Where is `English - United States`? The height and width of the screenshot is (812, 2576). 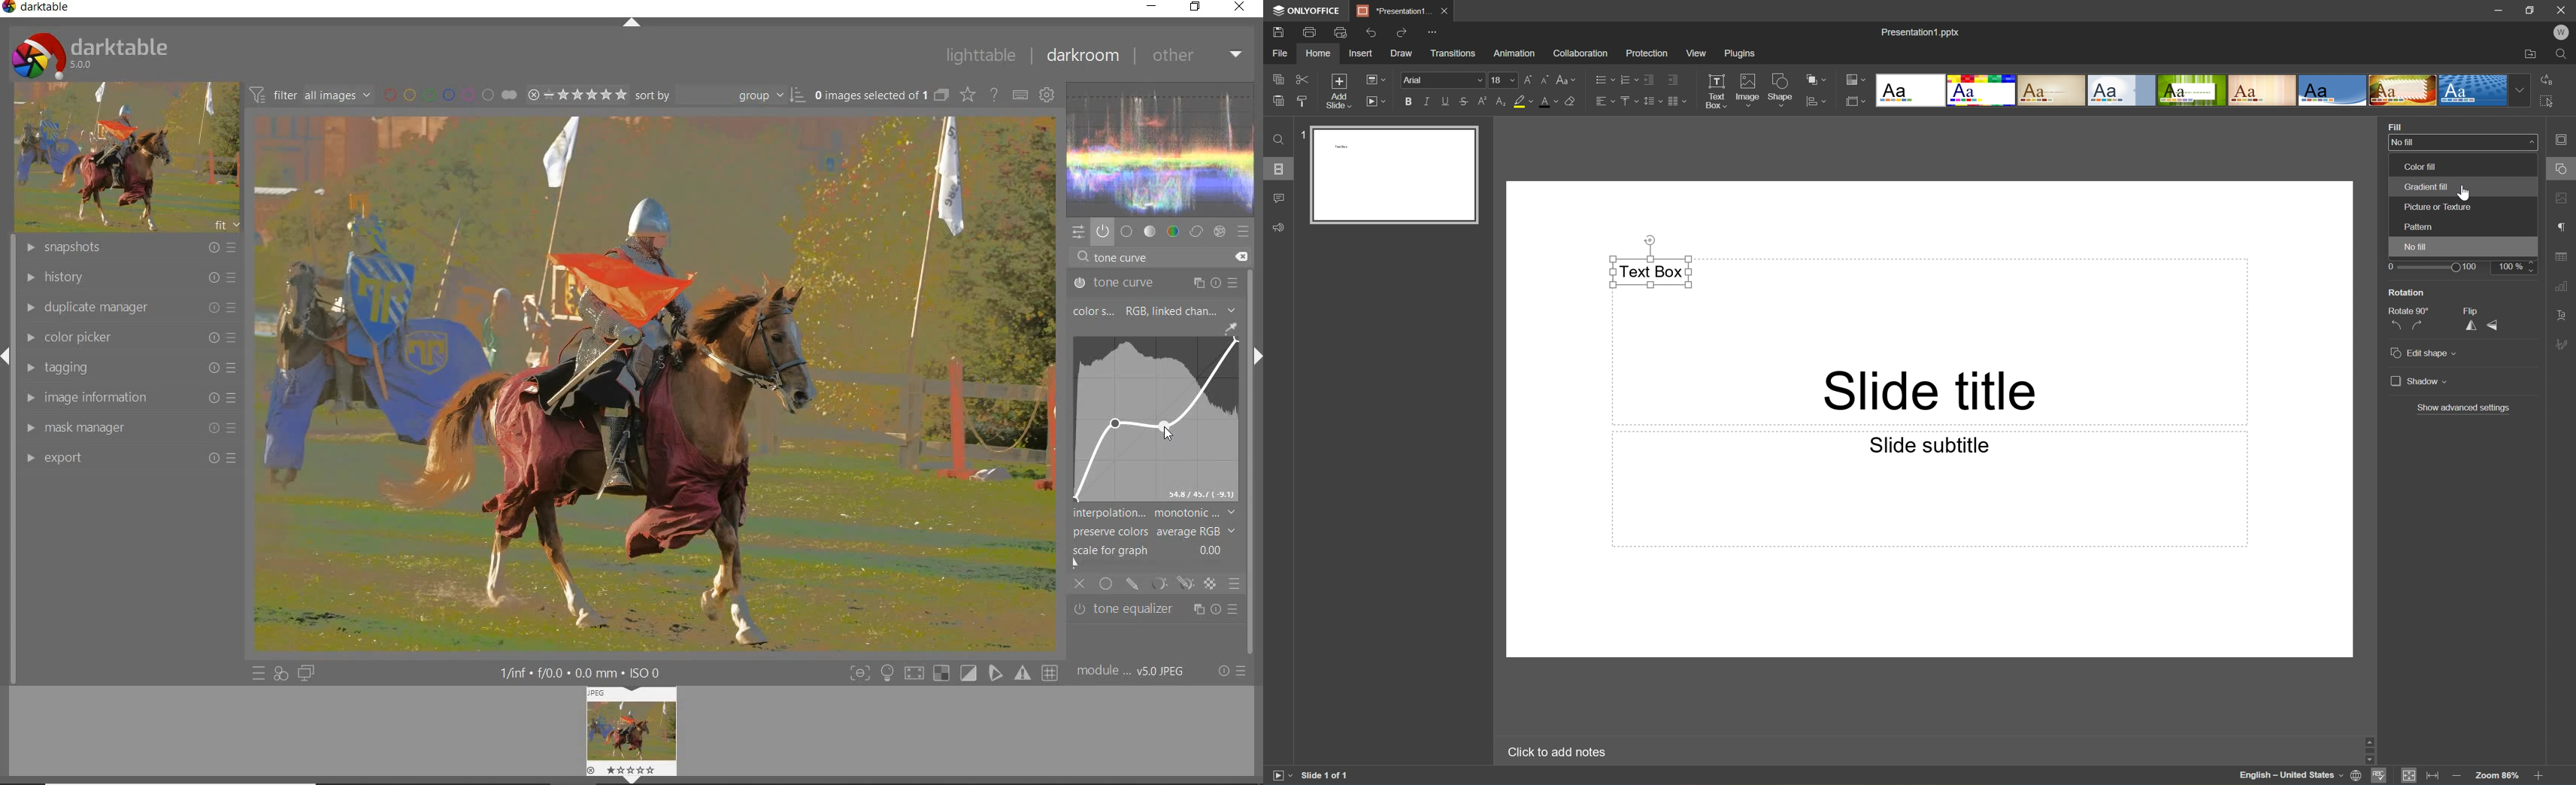 English - United States is located at coordinates (2288, 776).